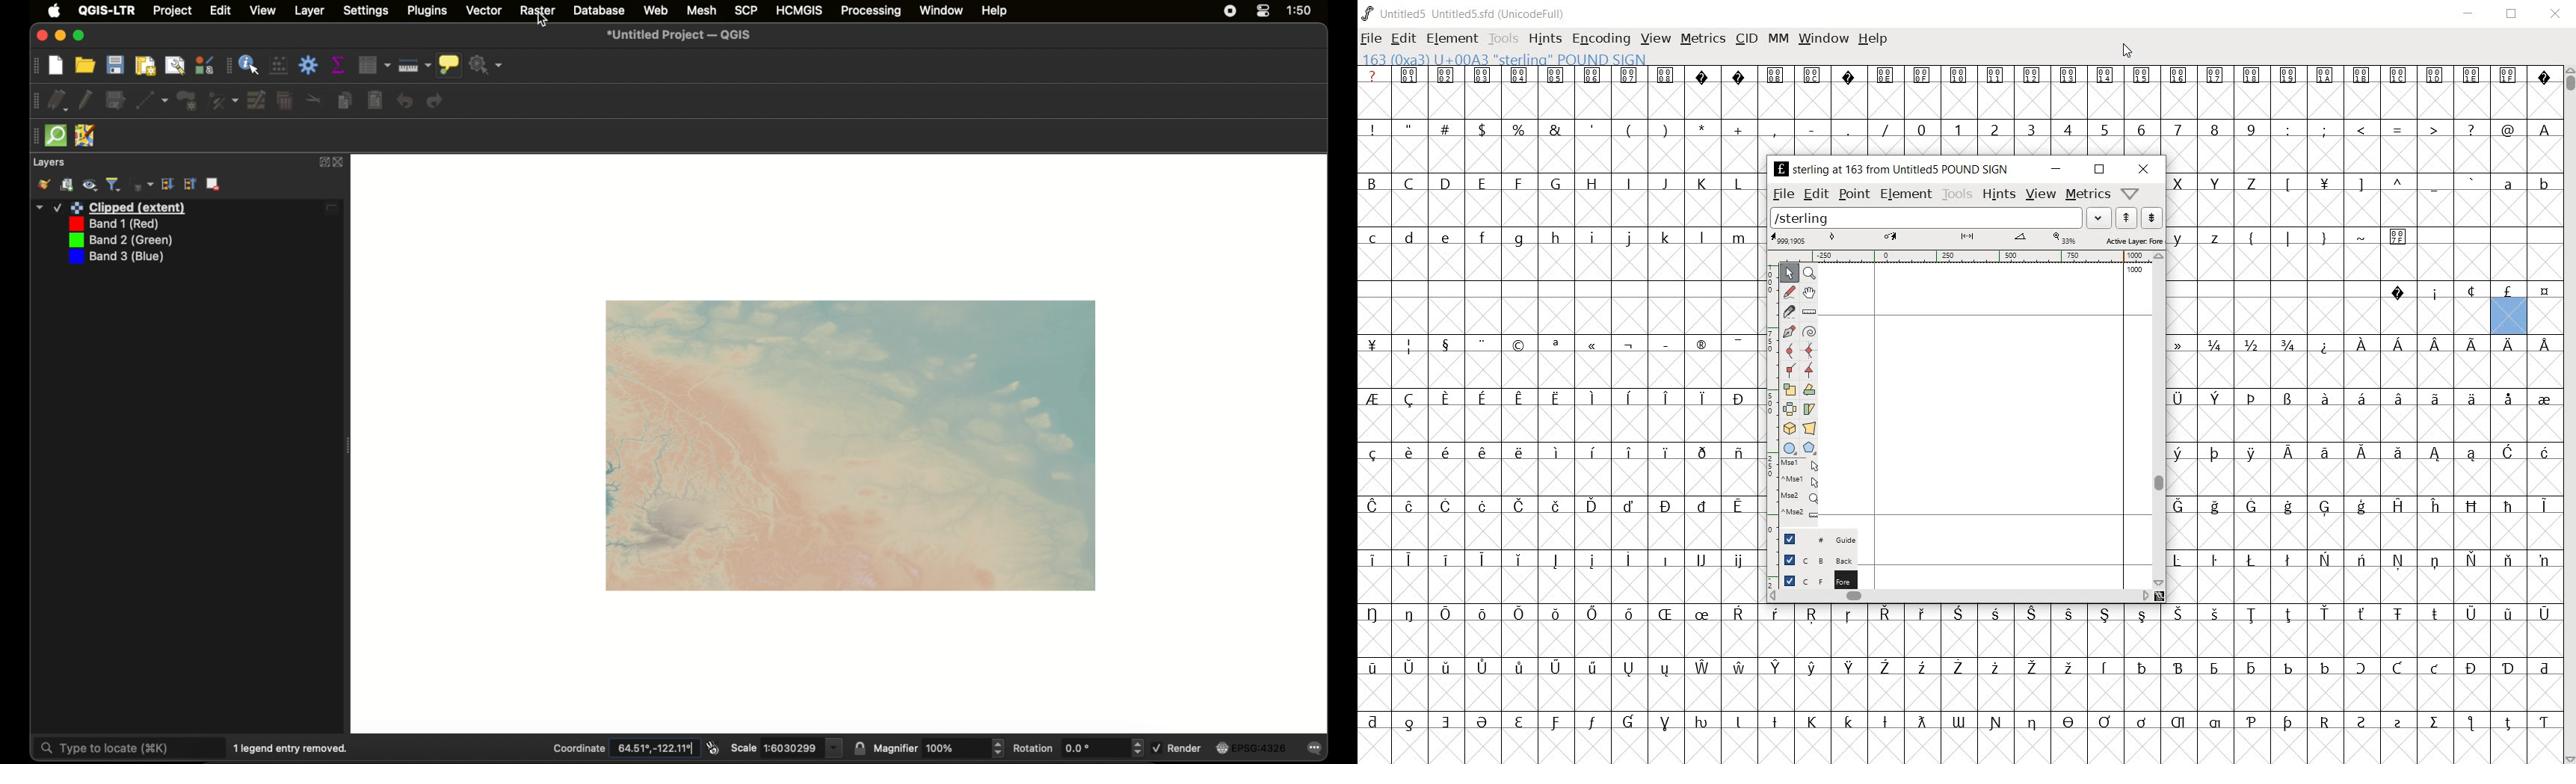  What do you see at coordinates (2285, 237) in the screenshot?
I see `|` at bounding box center [2285, 237].